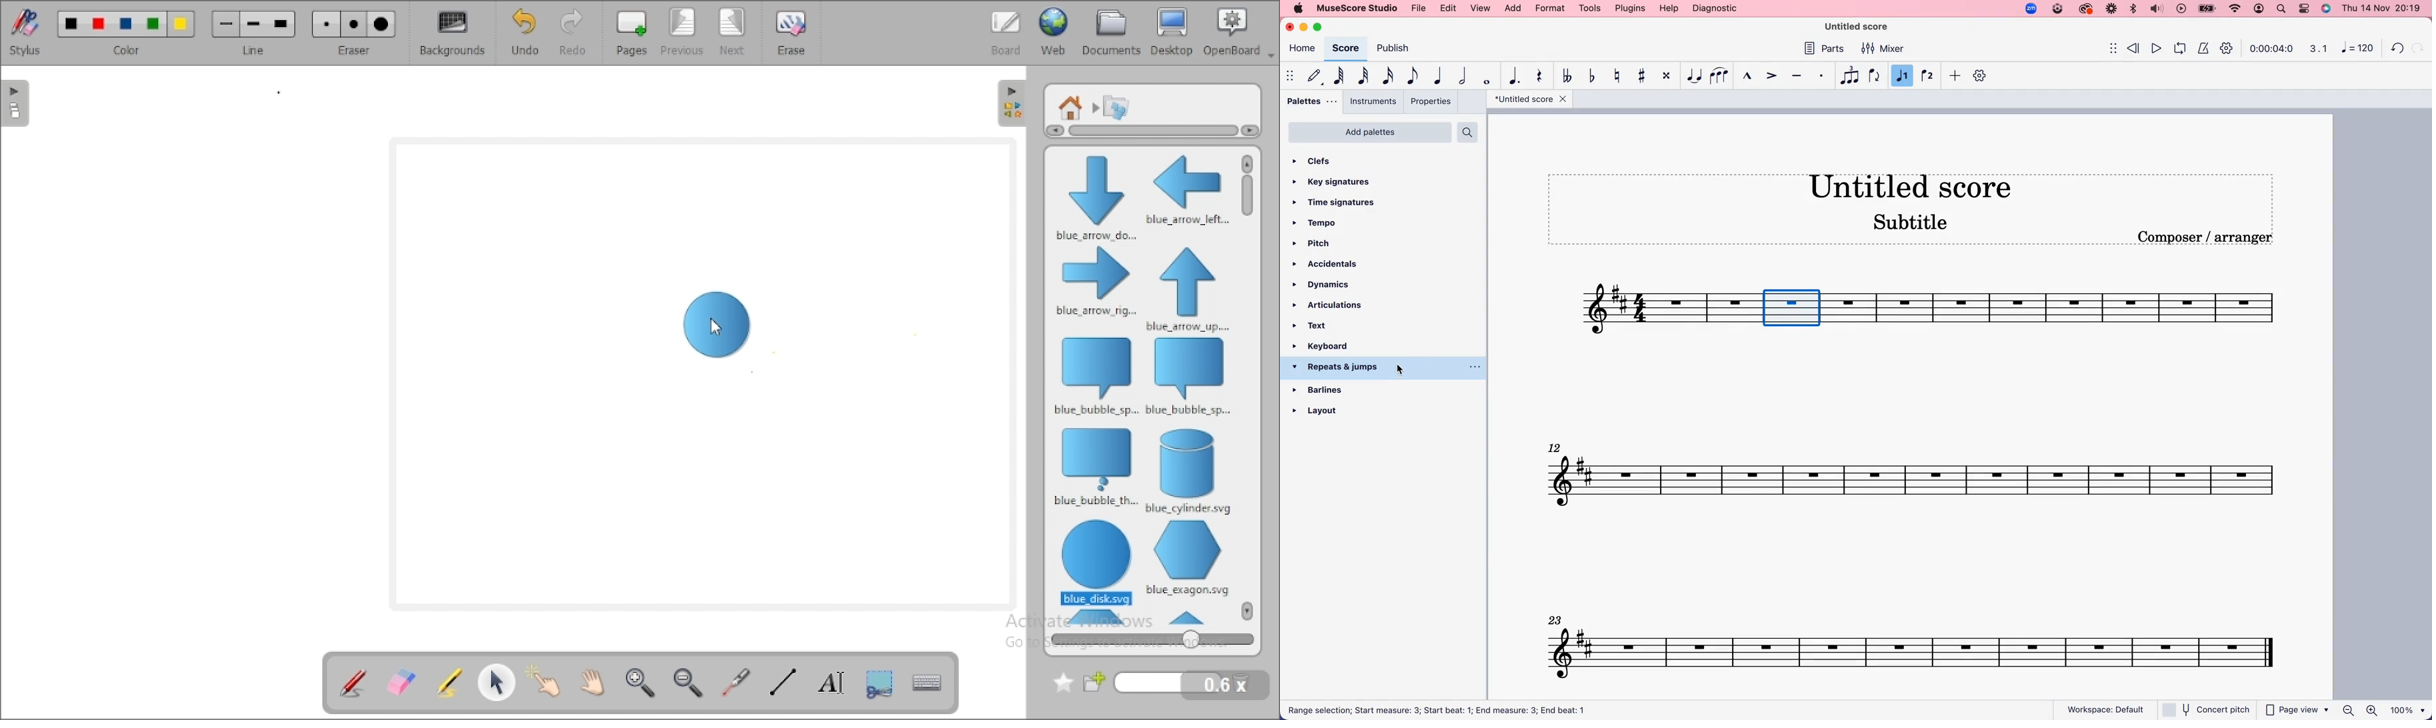 The height and width of the screenshot is (728, 2436). Describe the element at coordinates (1345, 48) in the screenshot. I see `score` at that location.